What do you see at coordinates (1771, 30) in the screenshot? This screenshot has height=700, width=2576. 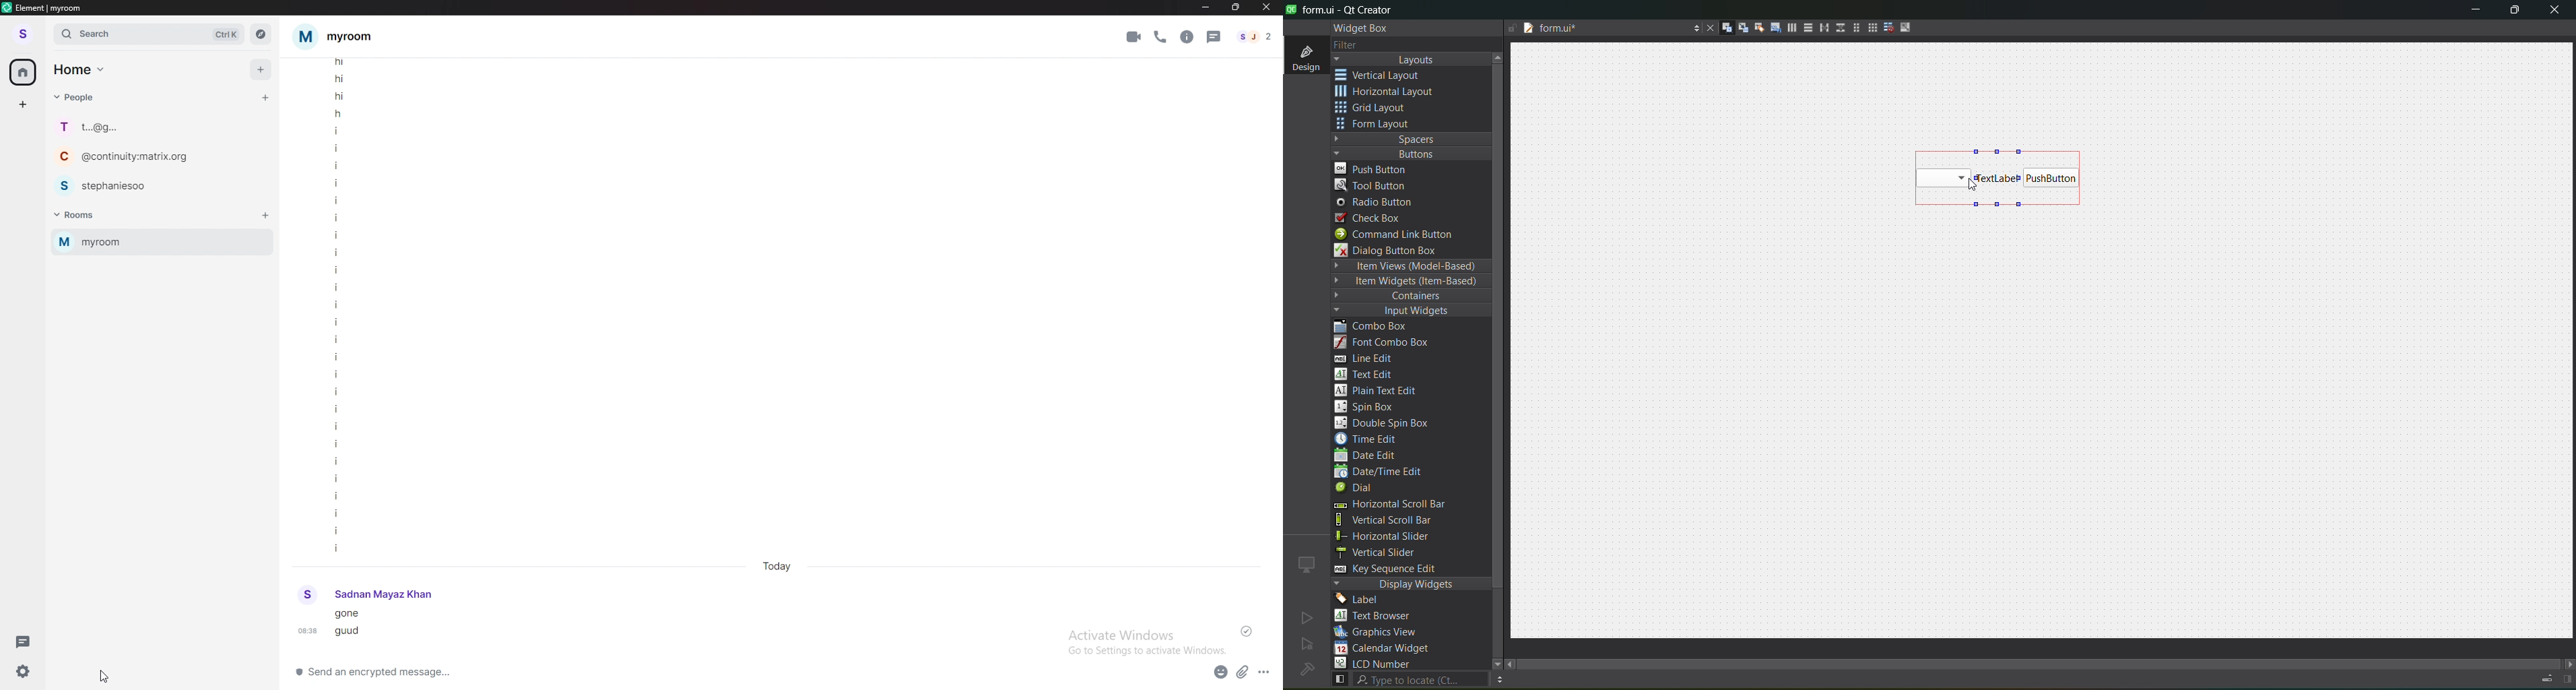 I see `edit tab` at bounding box center [1771, 30].